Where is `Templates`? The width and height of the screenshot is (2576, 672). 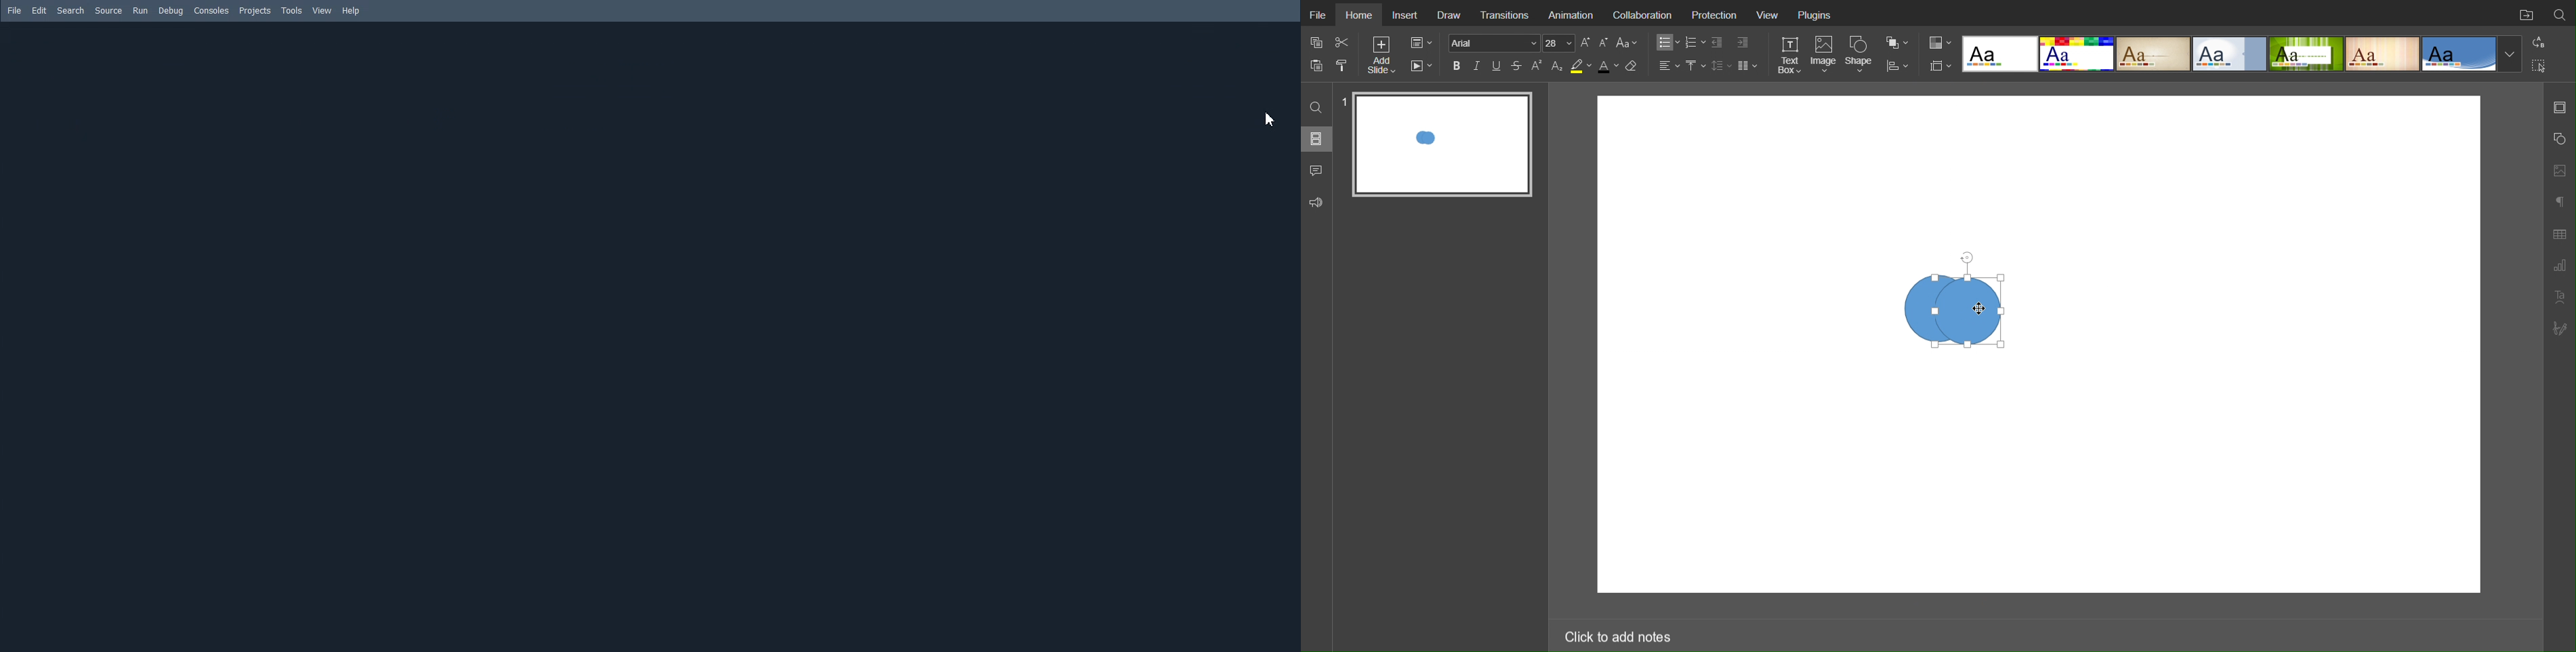 Templates is located at coordinates (2241, 53).